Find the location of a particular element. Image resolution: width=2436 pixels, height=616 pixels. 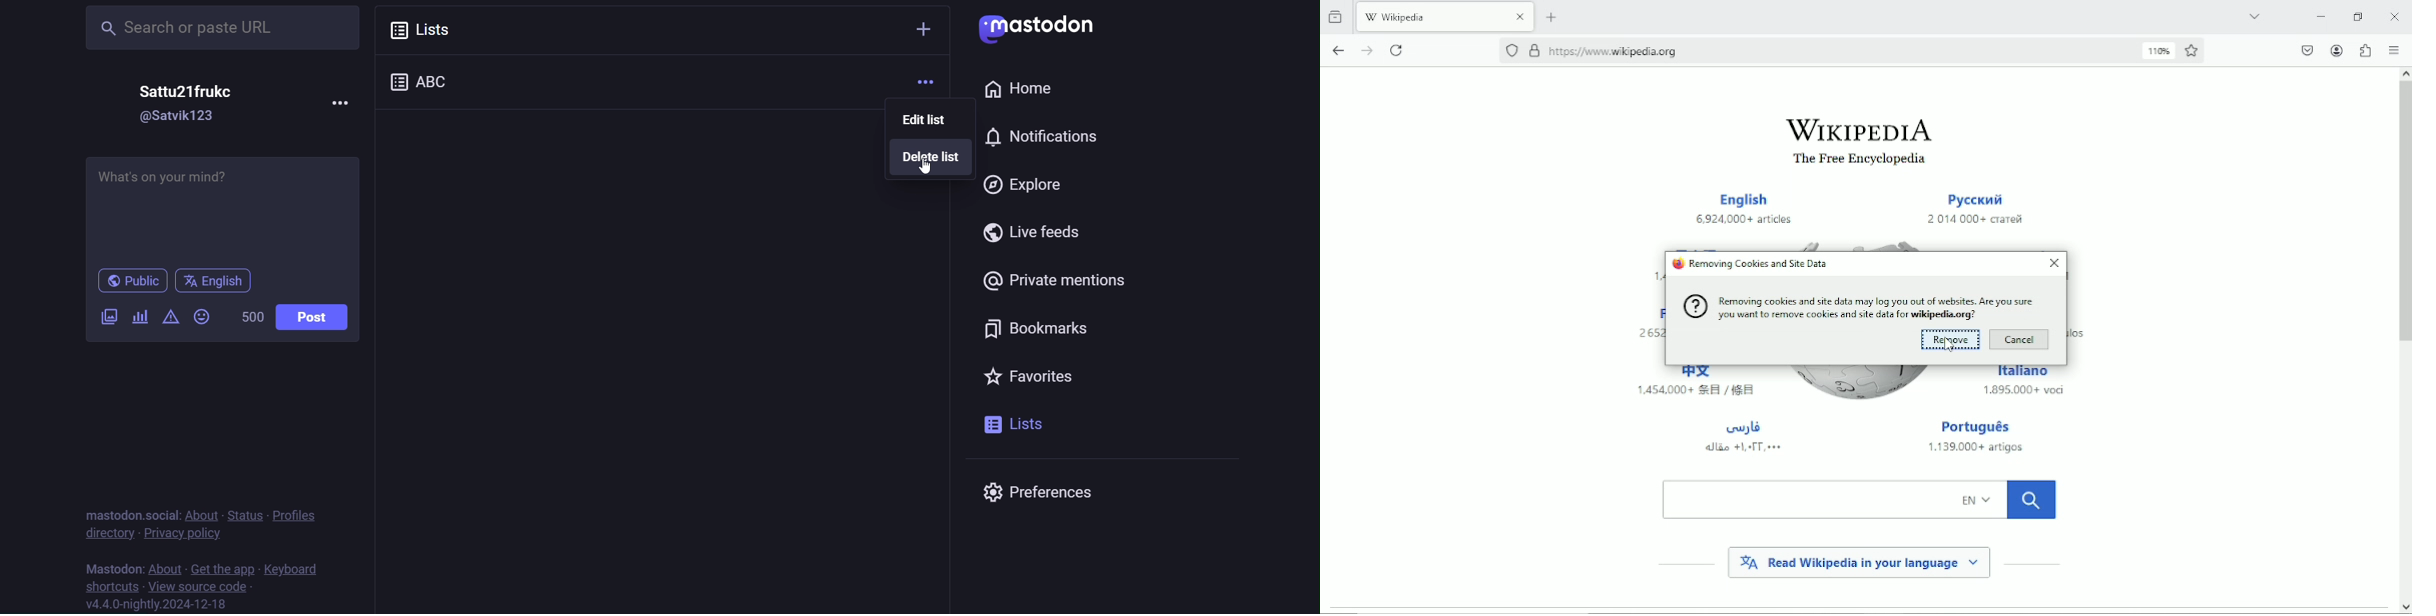

cursor is located at coordinates (928, 167).